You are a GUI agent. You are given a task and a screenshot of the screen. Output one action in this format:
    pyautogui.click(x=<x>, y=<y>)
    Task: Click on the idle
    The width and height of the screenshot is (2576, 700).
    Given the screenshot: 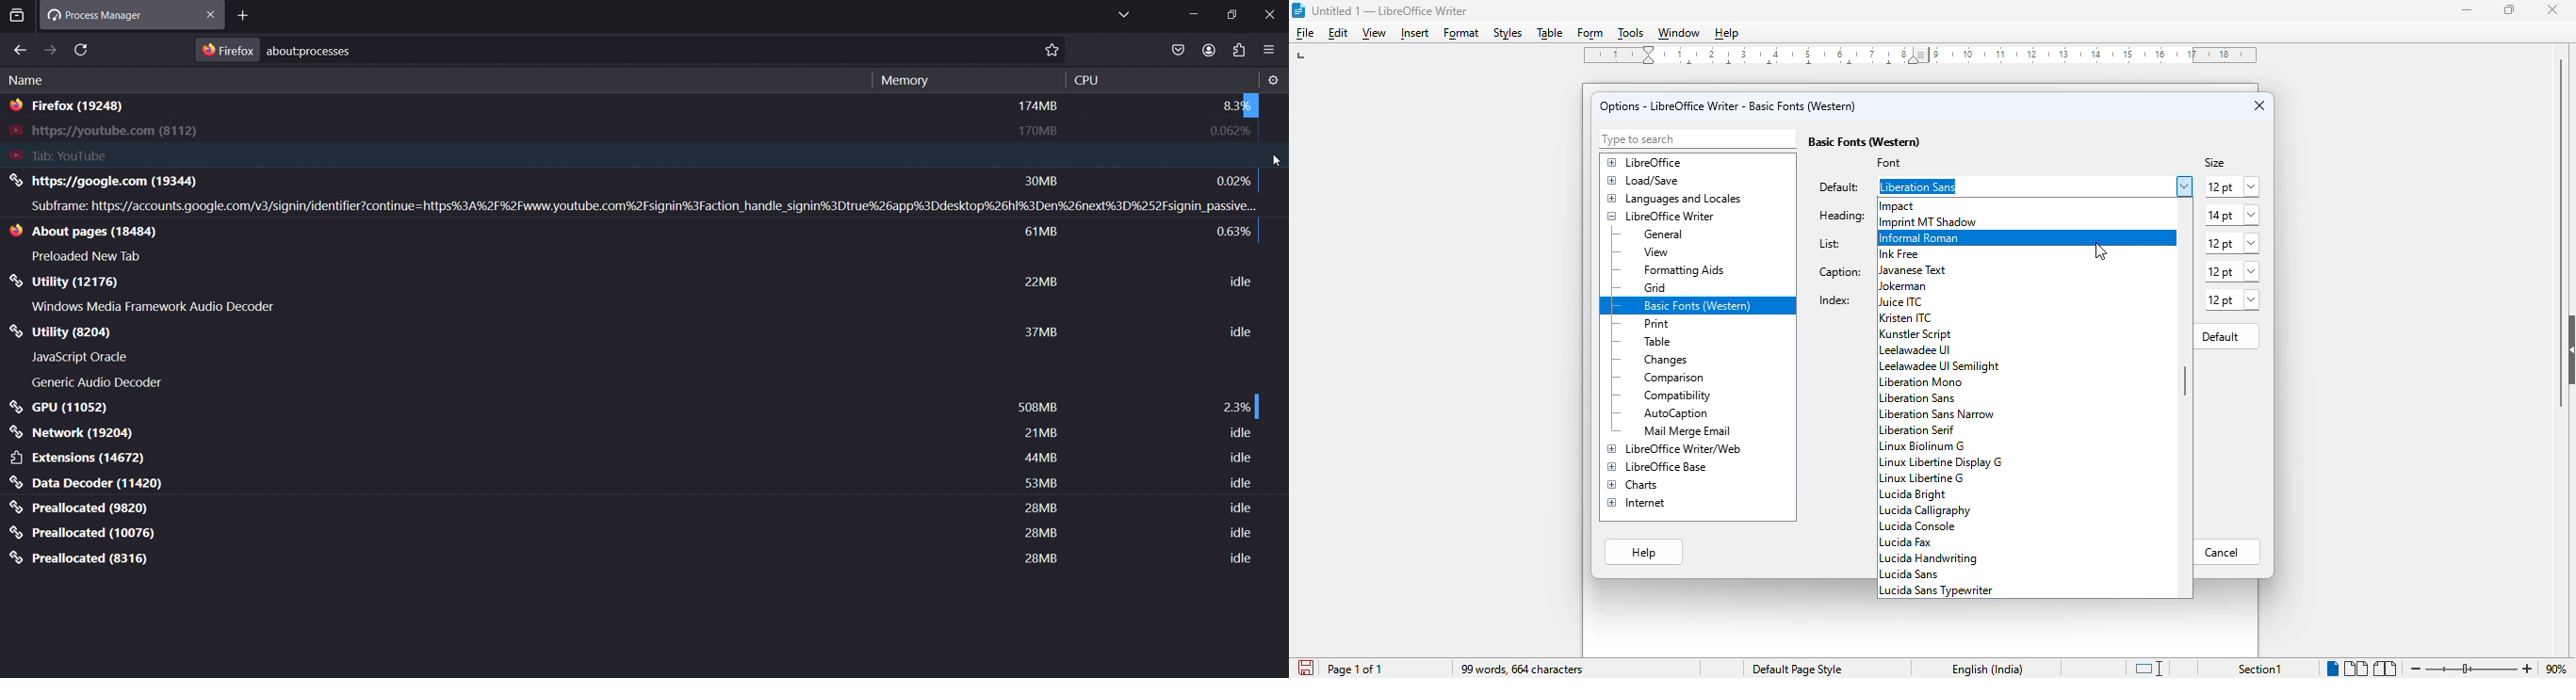 What is the action you would take?
    pyautogui.click(x=1239, y=458)
    